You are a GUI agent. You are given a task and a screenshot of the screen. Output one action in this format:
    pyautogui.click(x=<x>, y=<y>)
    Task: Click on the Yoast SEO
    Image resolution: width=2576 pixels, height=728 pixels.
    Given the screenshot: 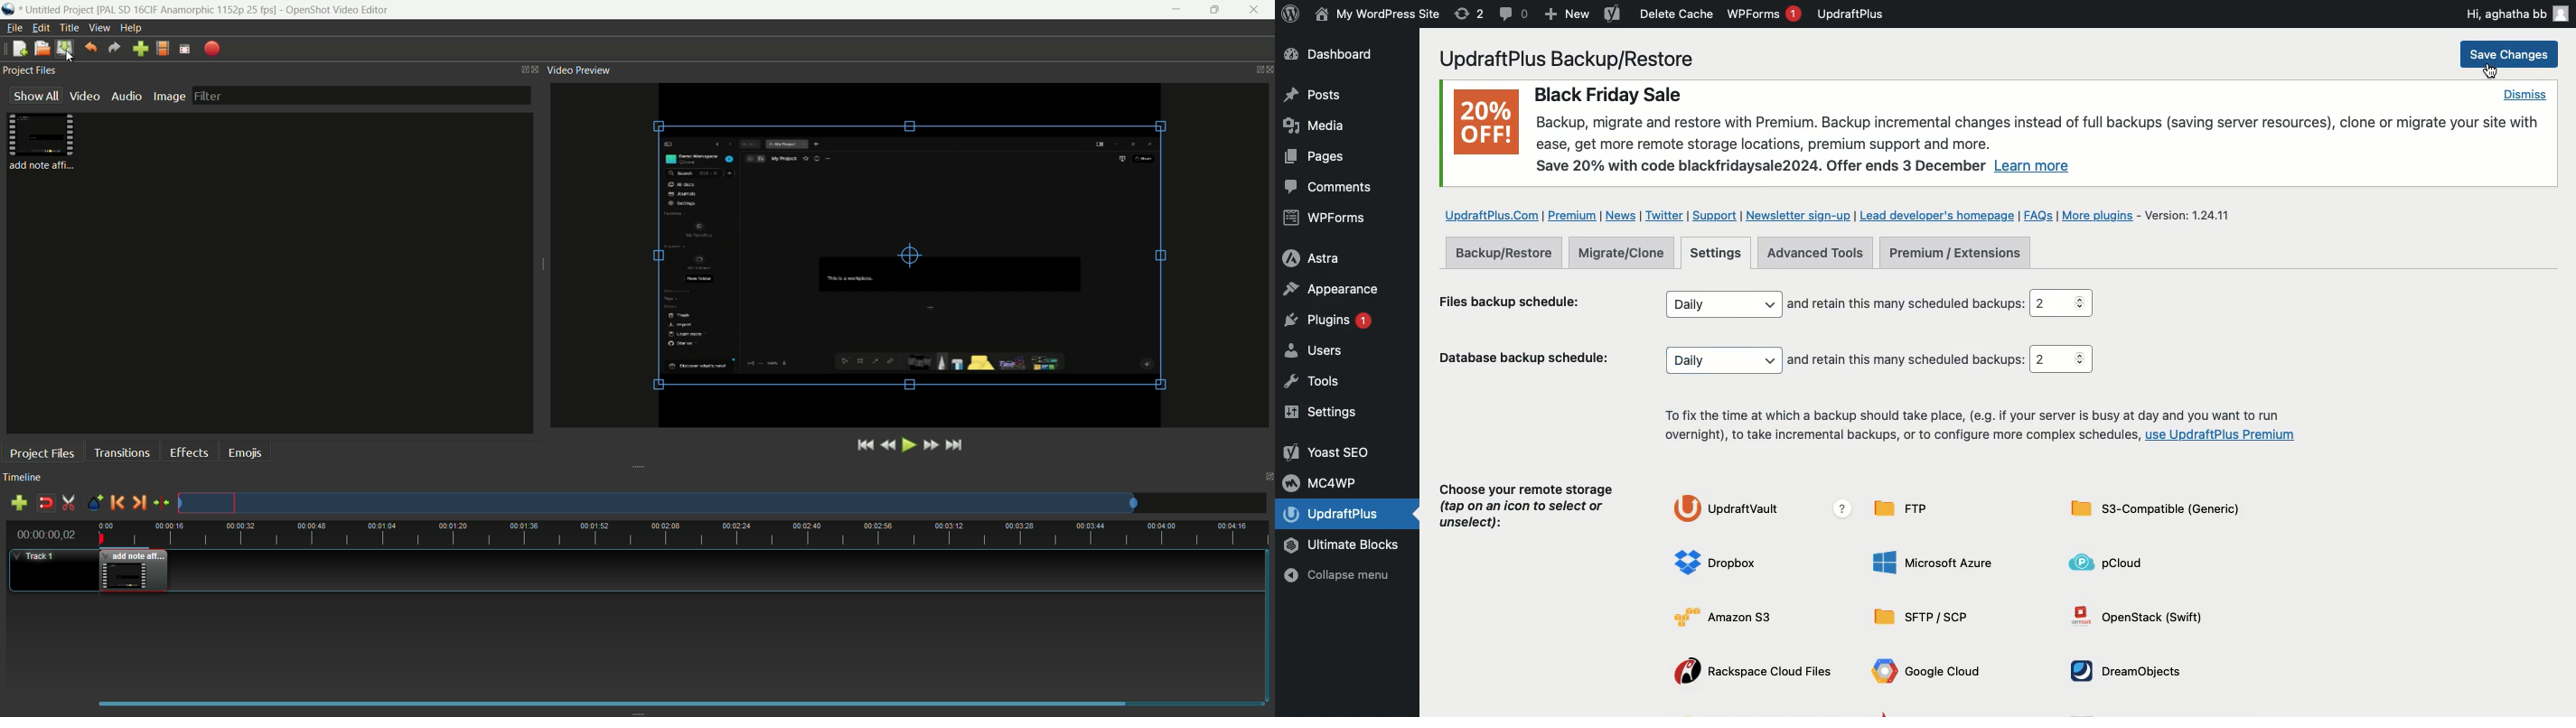 What is the action you would take?
    pyautogui.click(x=1329, y=452)
    